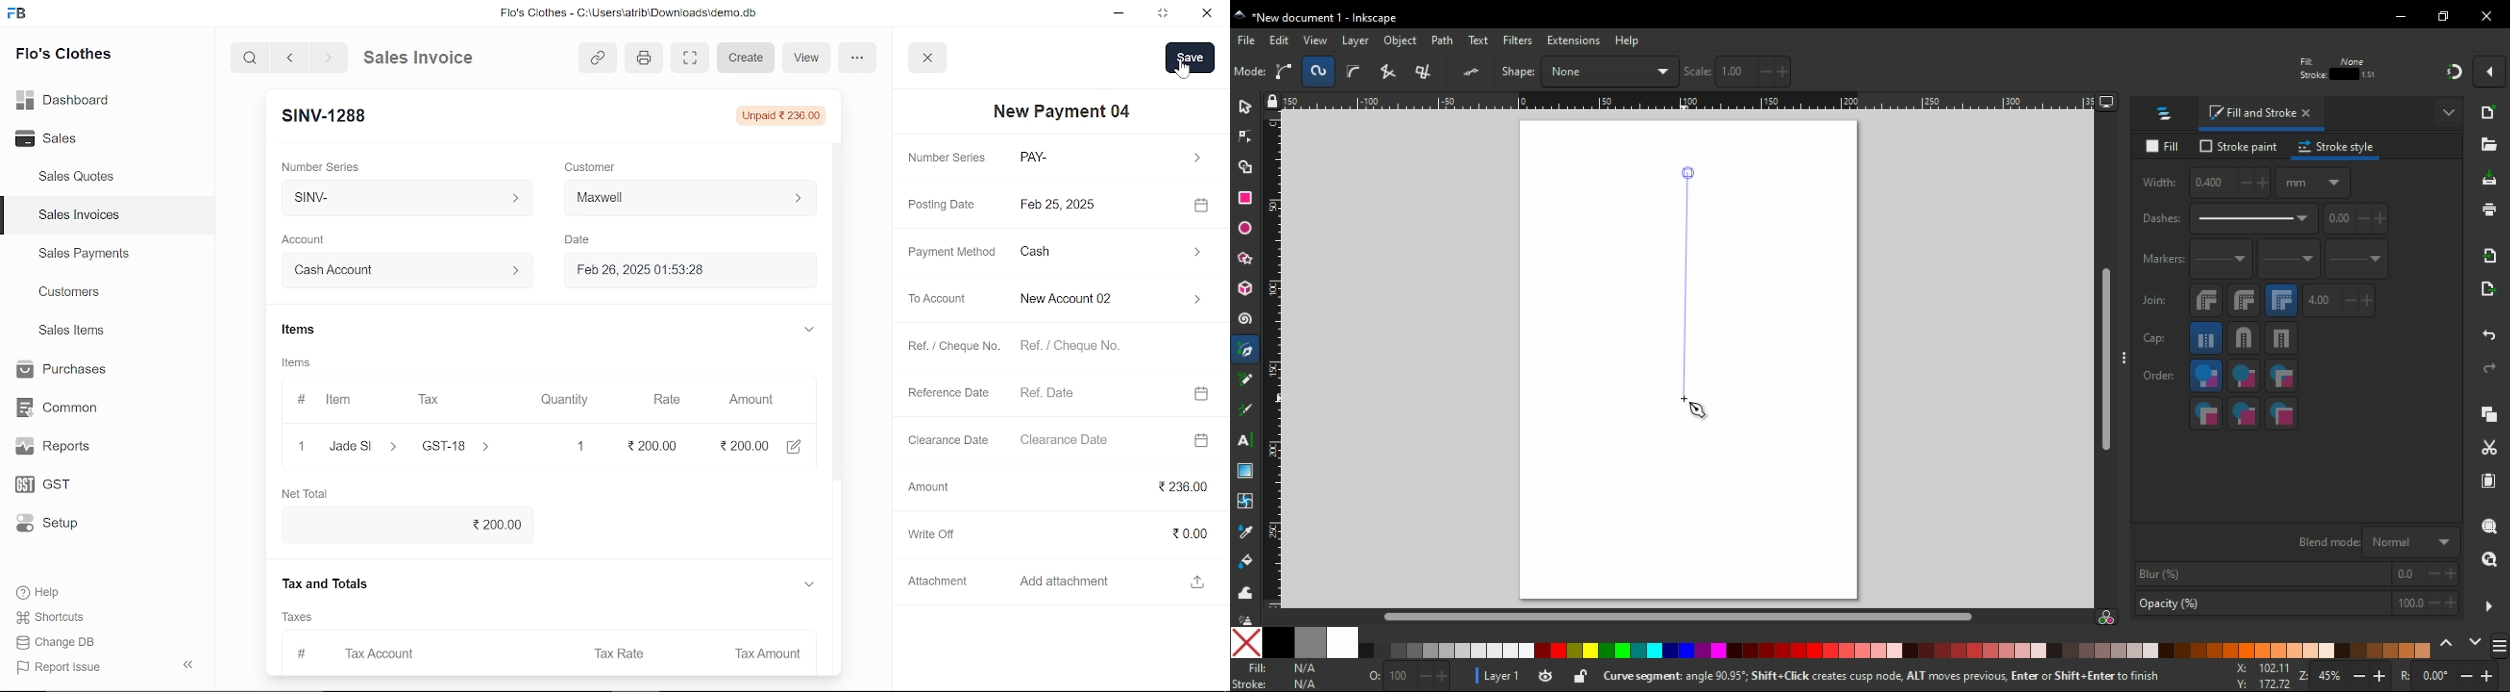 Image resolution: width=2520 pixels, height=700 pixels. I want to click on , so click(306, 359).